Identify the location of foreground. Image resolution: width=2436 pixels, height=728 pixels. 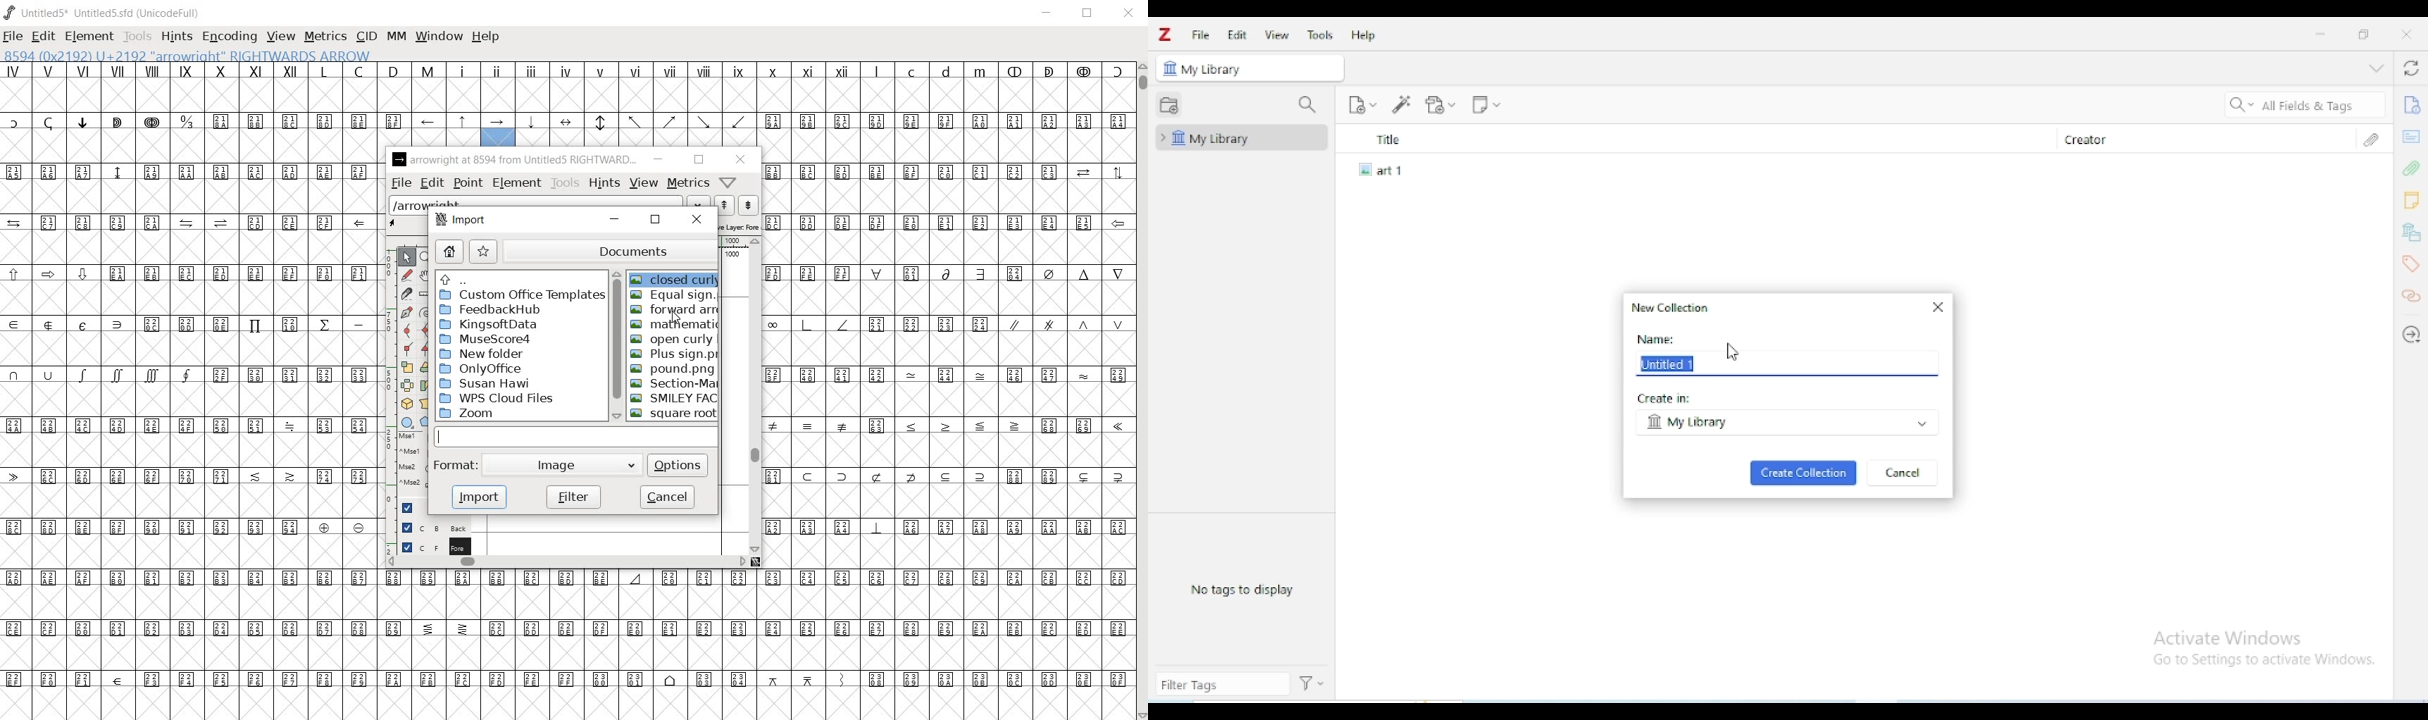
(430, 546).